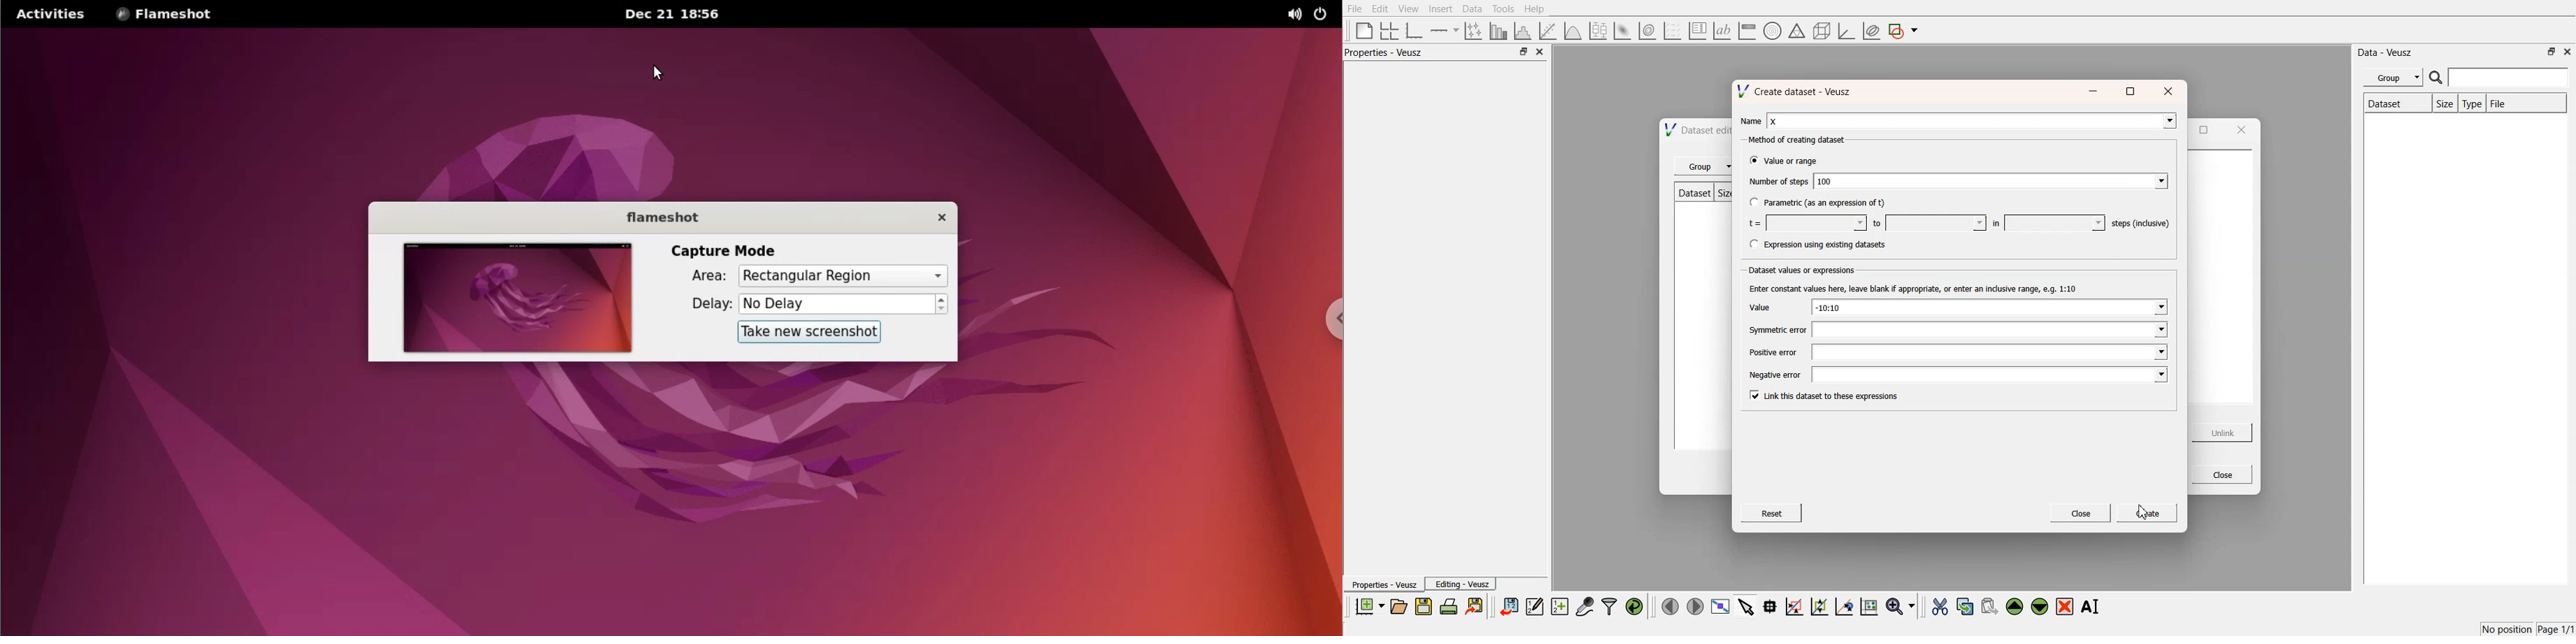 The width and height of the screenshot is (2576, 644). Describe the element at coordinates (1380, 8) in the screenshot. I see `Edit` at that location.